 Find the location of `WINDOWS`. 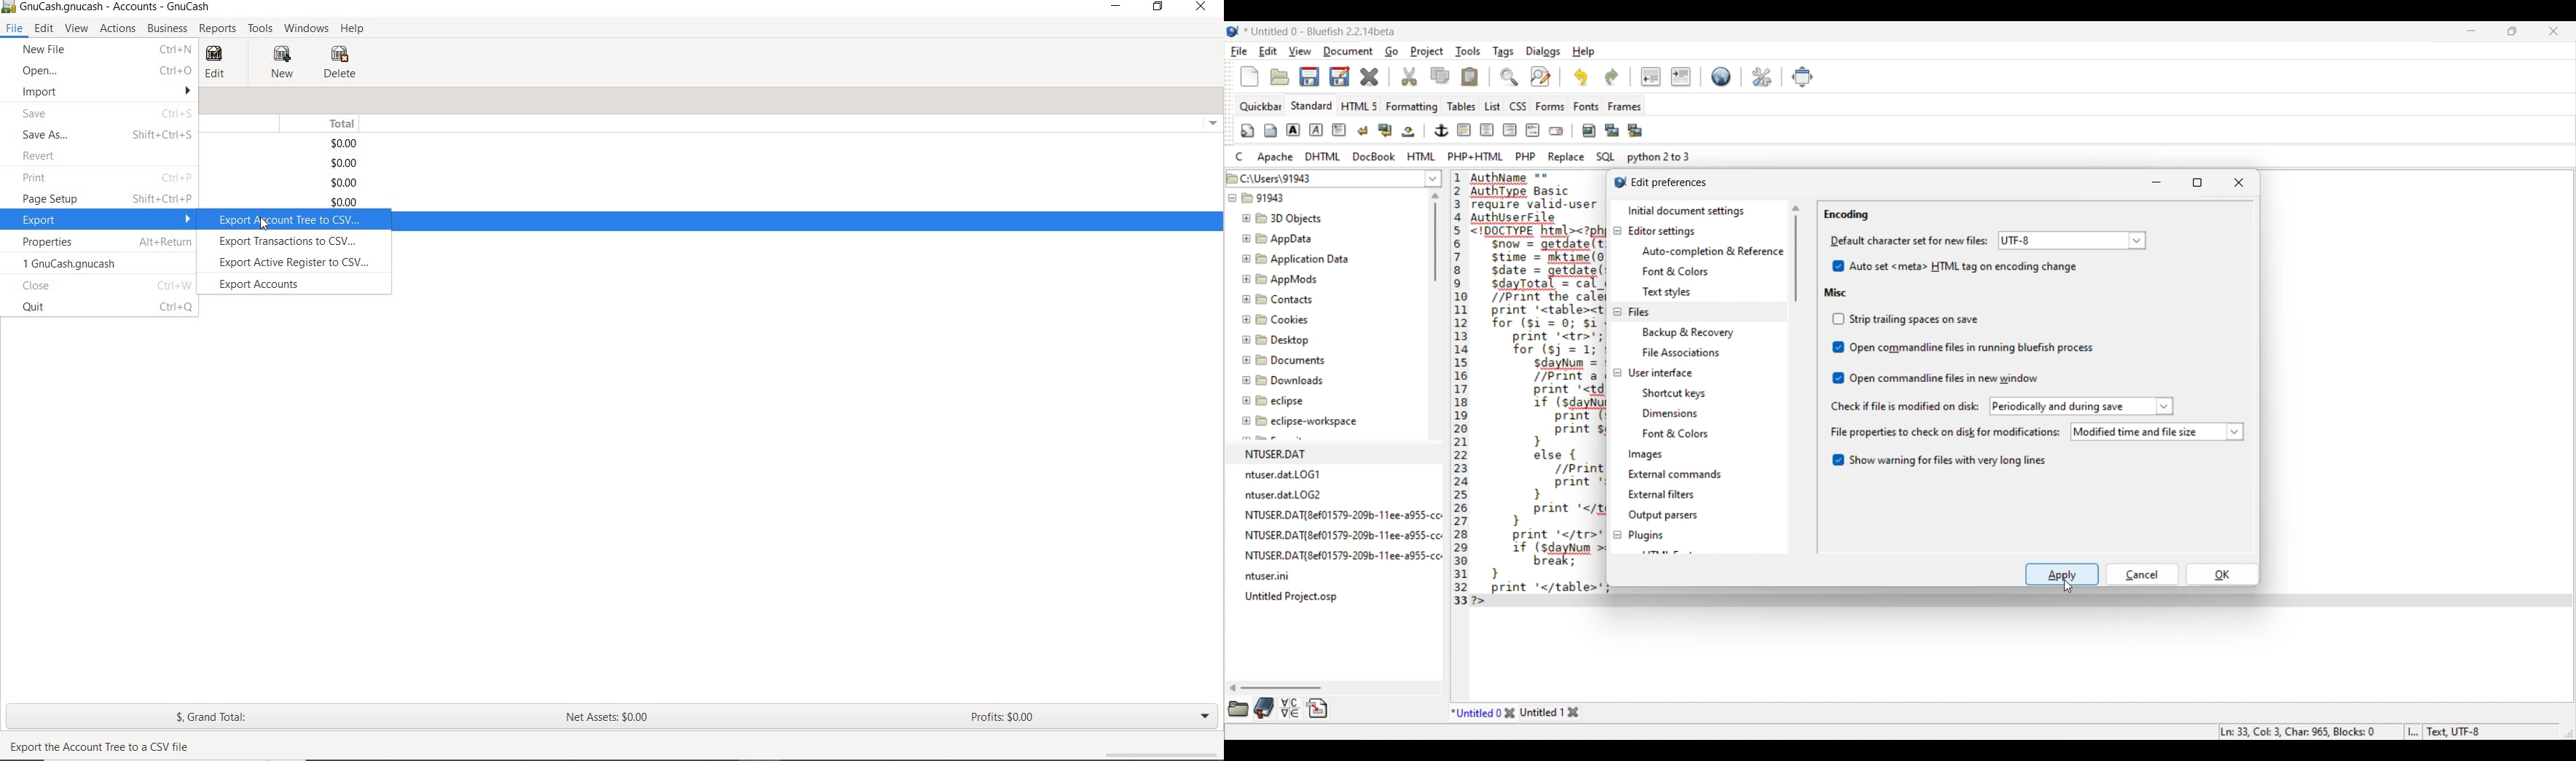

WINDOWS is located at coordinates (305, 29).